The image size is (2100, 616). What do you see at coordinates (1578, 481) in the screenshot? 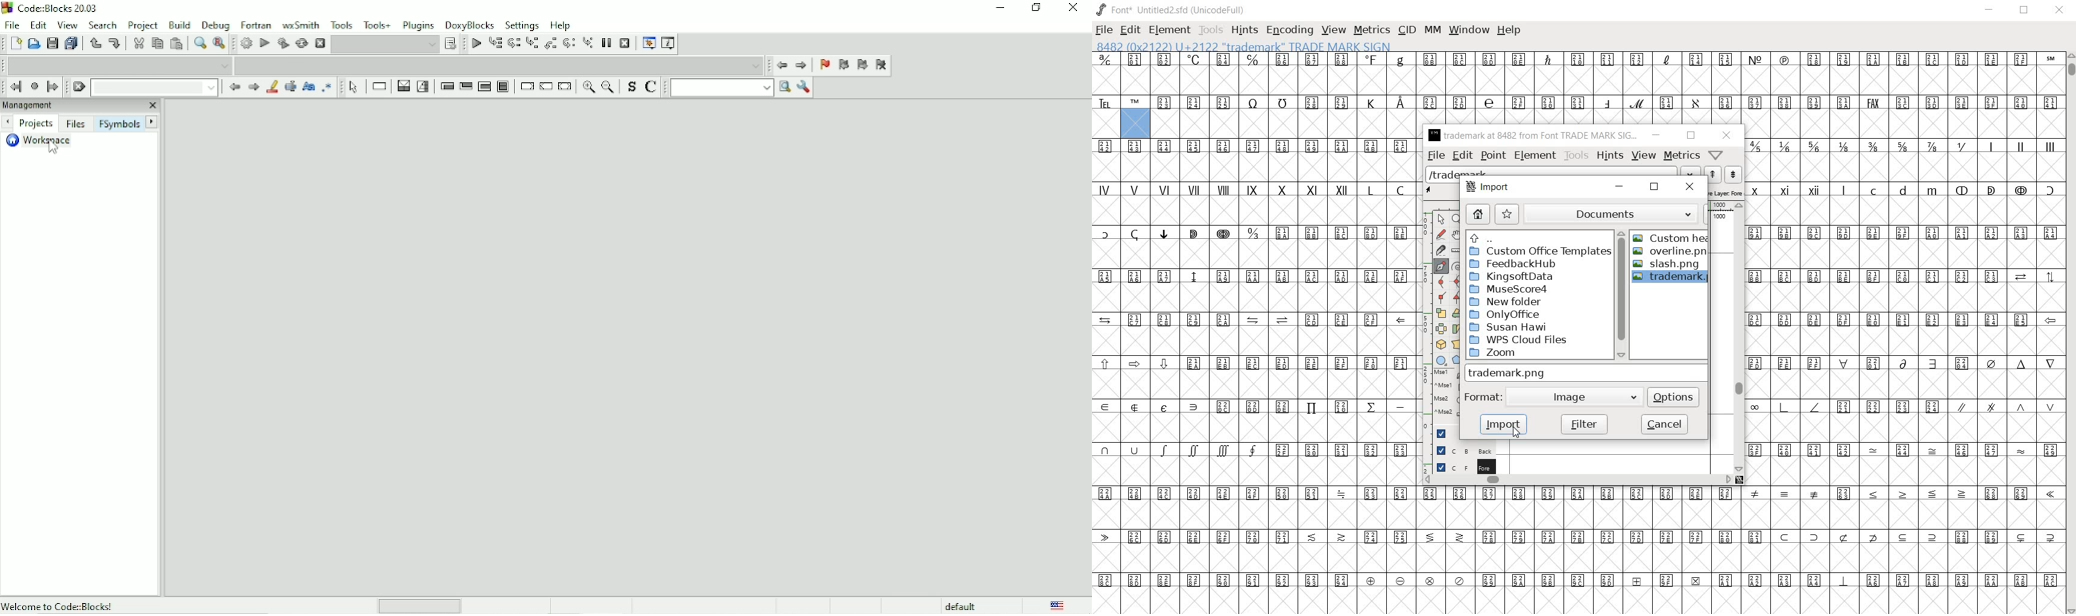
I see `scrollbar` at bounding box center [1578, 481].